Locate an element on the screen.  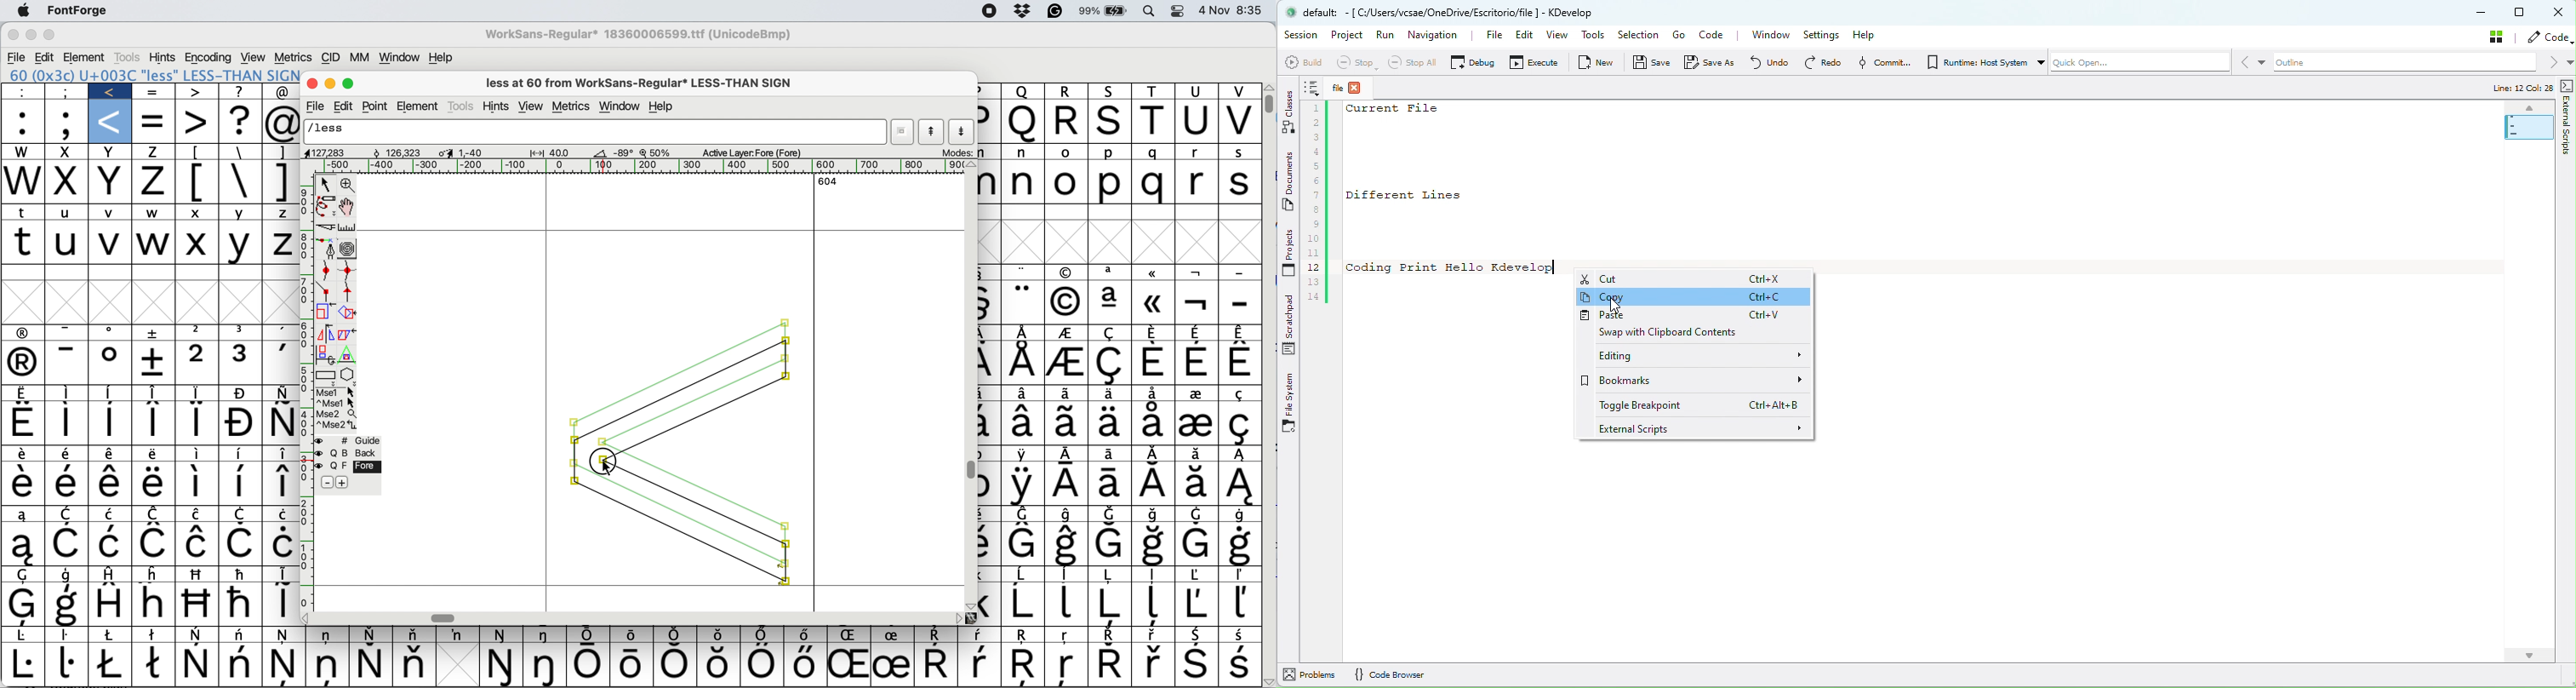
Symbol is located at coordinates (806, 633).